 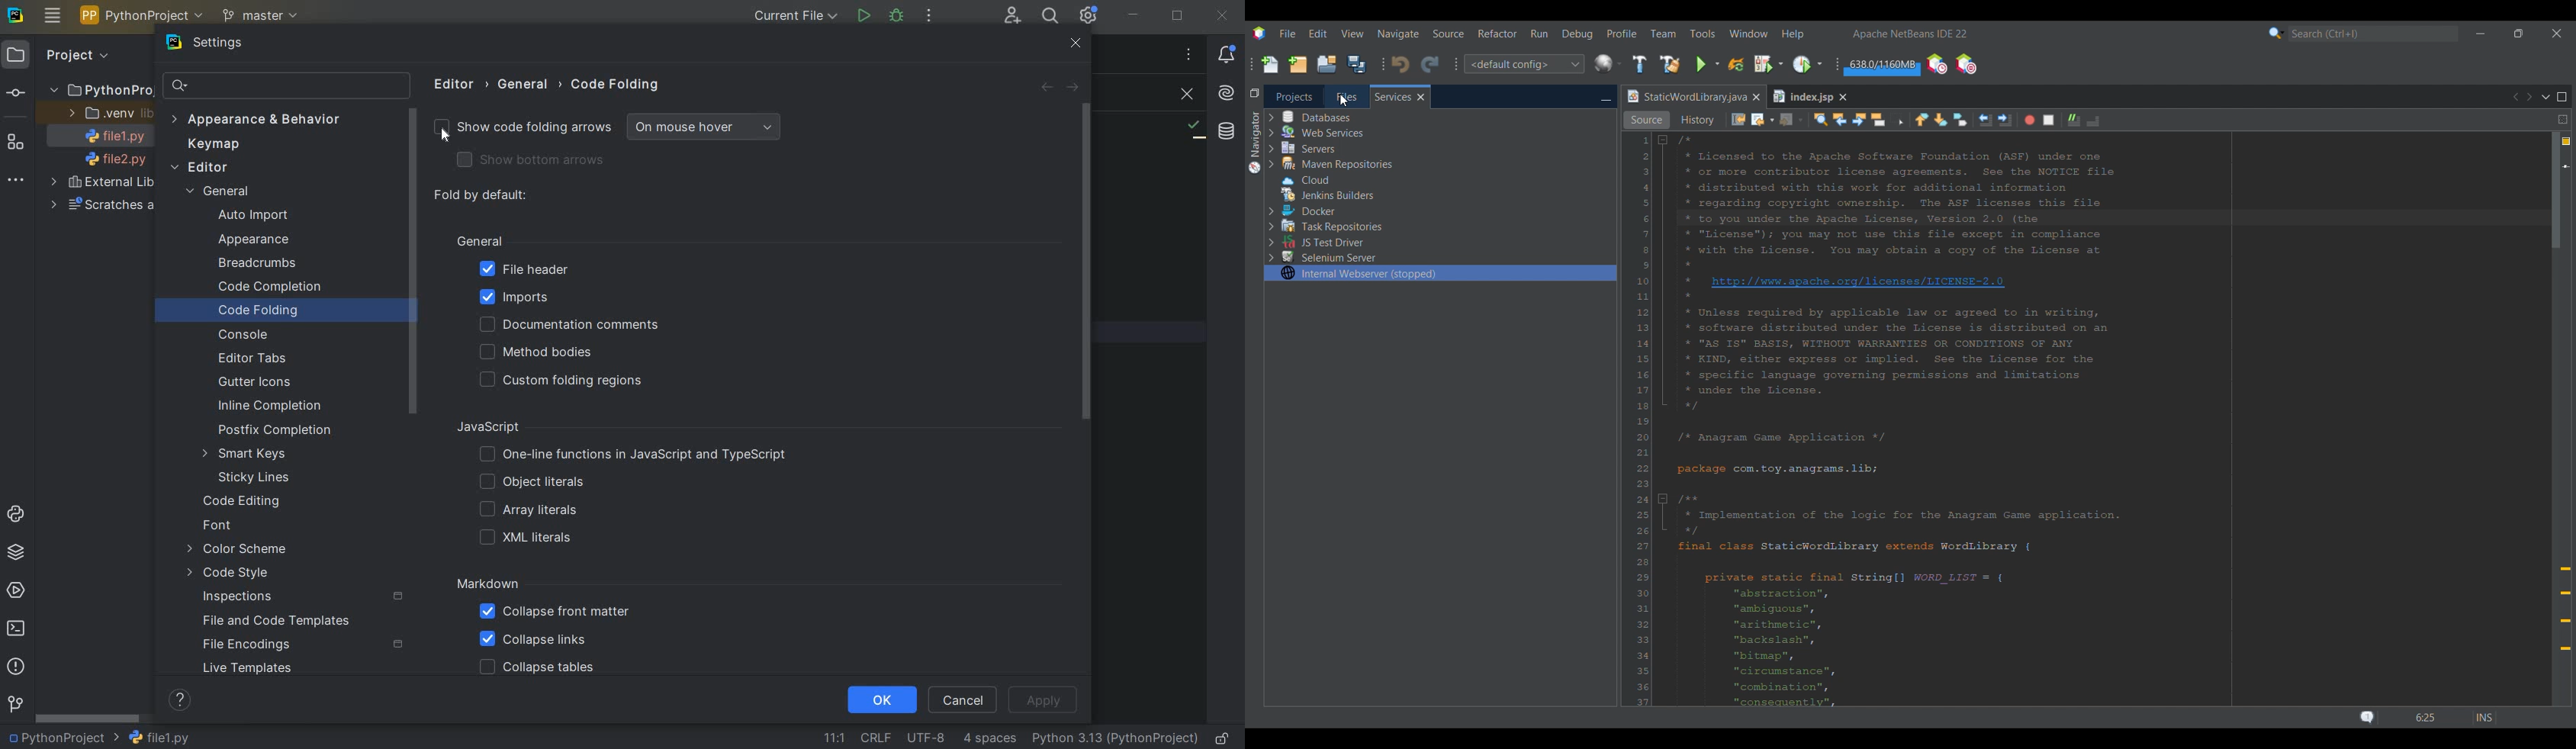 I want to click on Back options, so click(x=1763, y=120).